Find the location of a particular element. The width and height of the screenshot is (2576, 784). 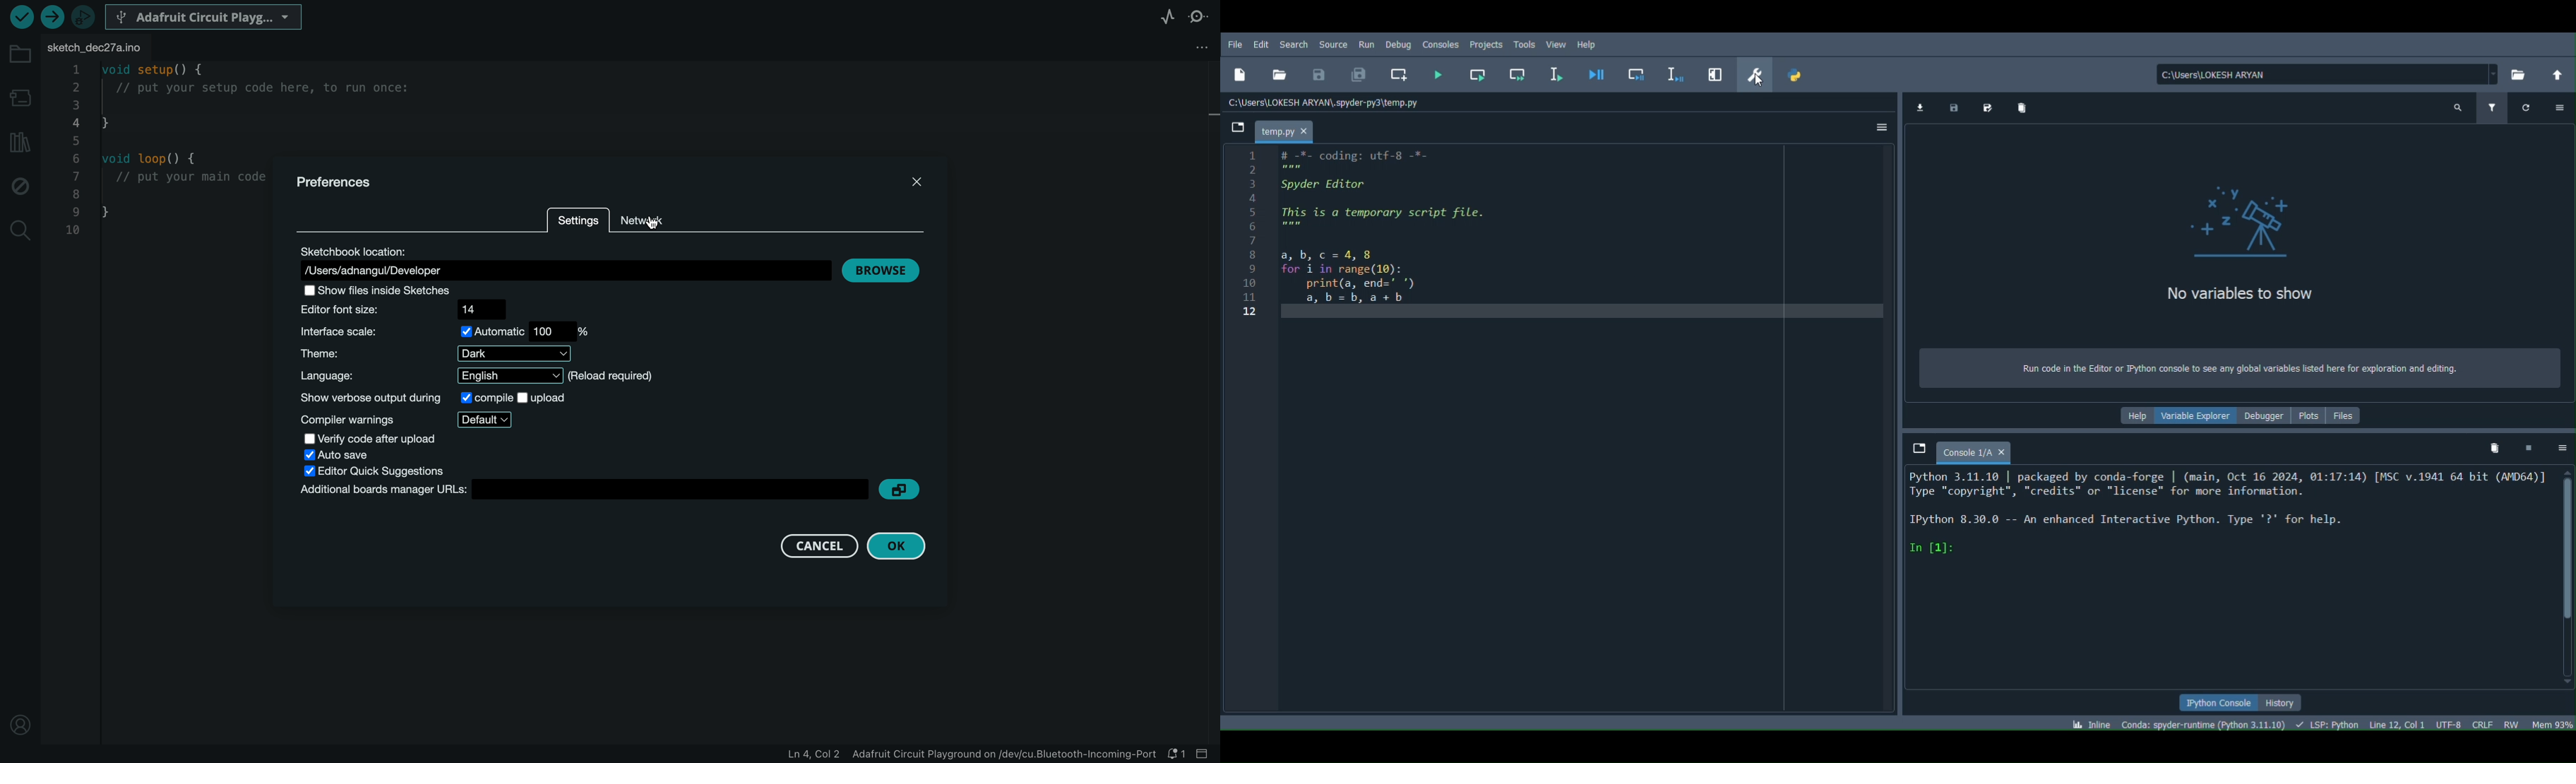

Run file (F5) is located at coordinates (1440, 75).